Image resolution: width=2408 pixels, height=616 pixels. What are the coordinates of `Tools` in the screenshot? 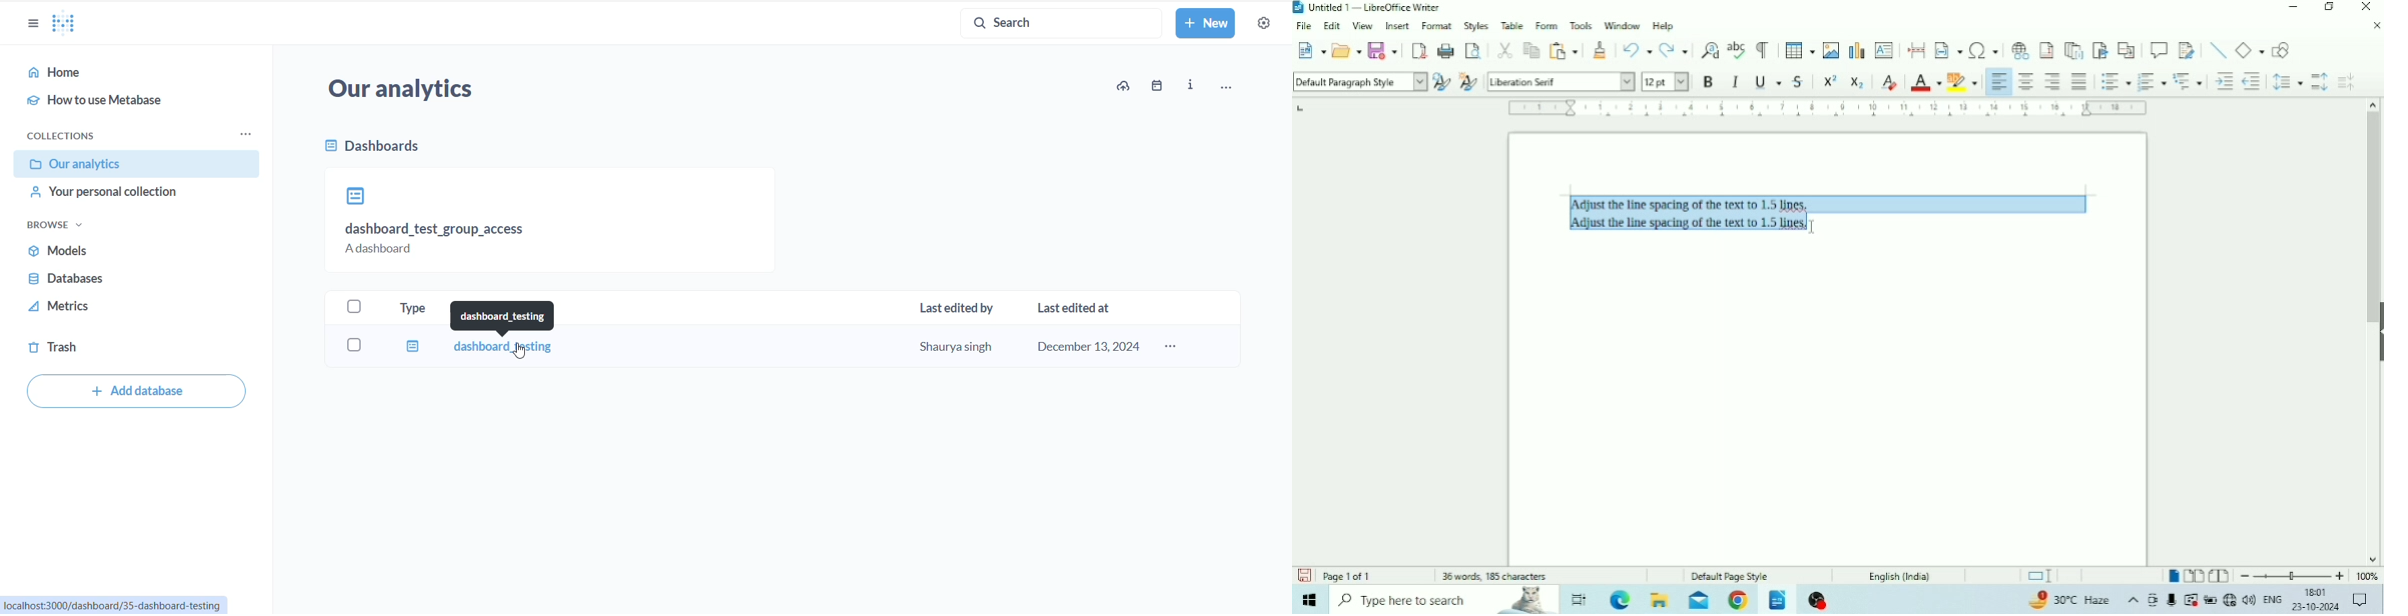 It's located at (1583, 24).